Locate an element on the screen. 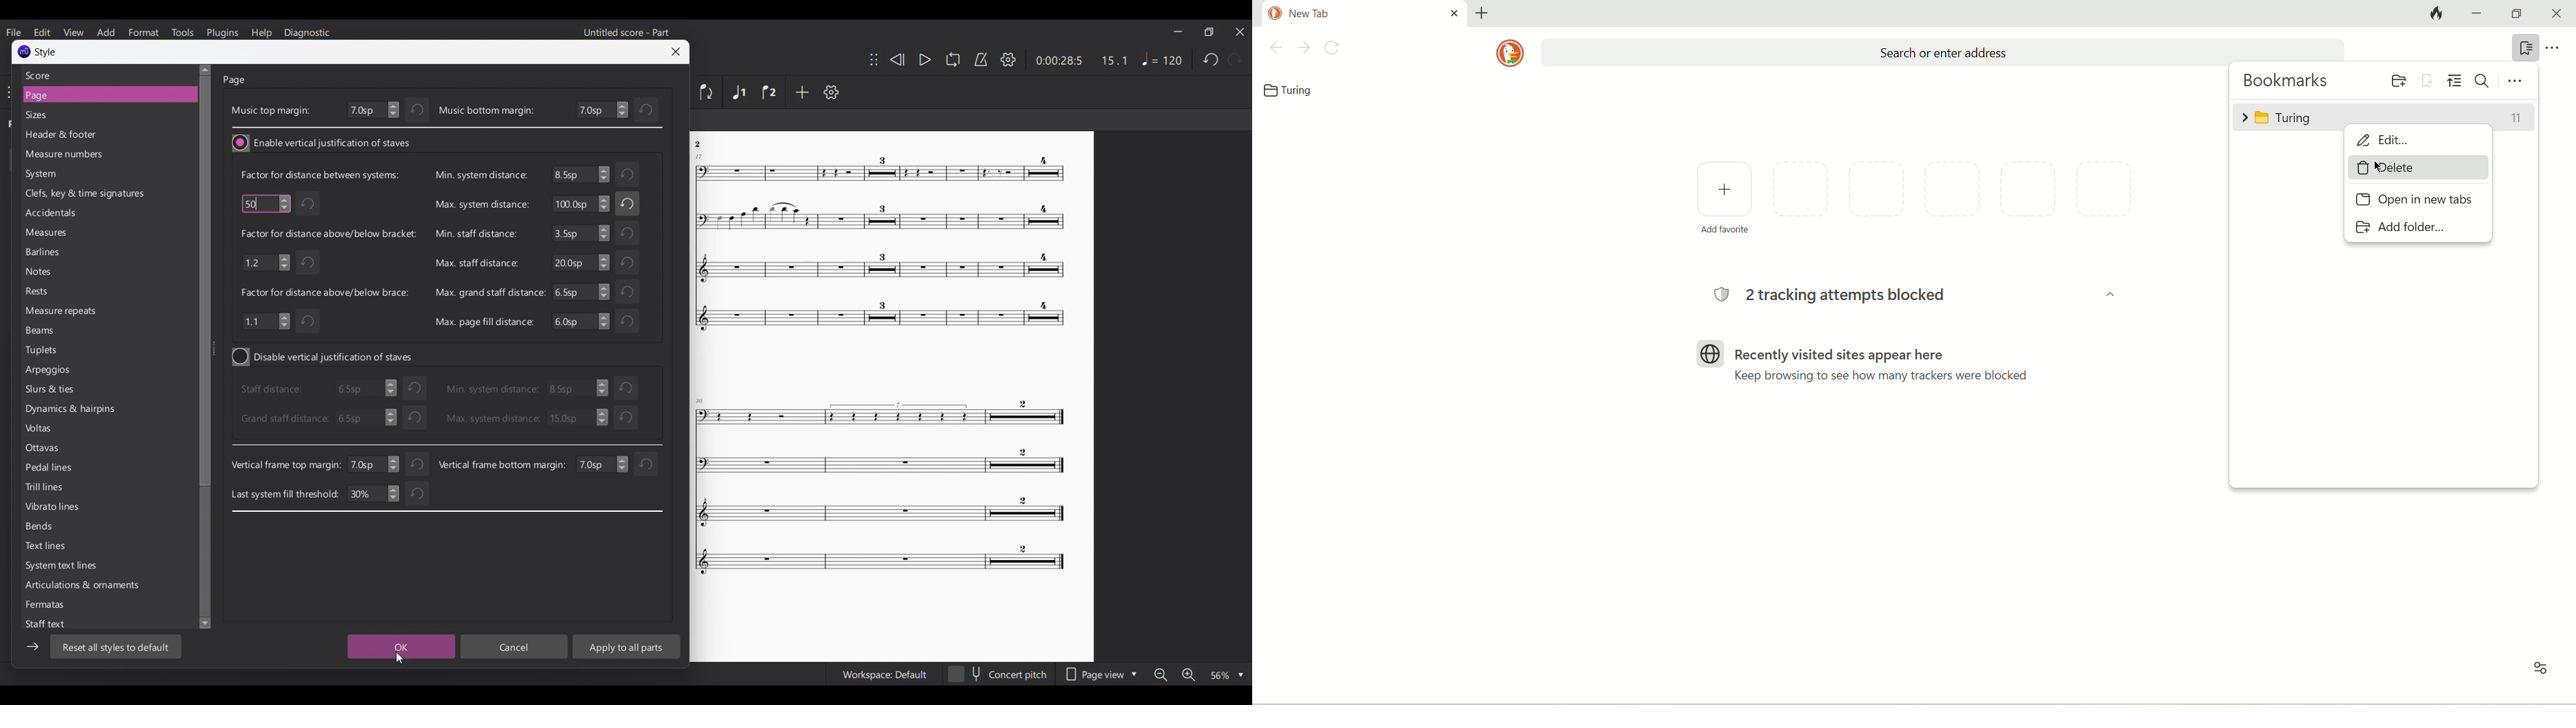 Image resolution: width=2576 pixels, height=728 pixels. 6.5sp is located at coordinates (582, 292).